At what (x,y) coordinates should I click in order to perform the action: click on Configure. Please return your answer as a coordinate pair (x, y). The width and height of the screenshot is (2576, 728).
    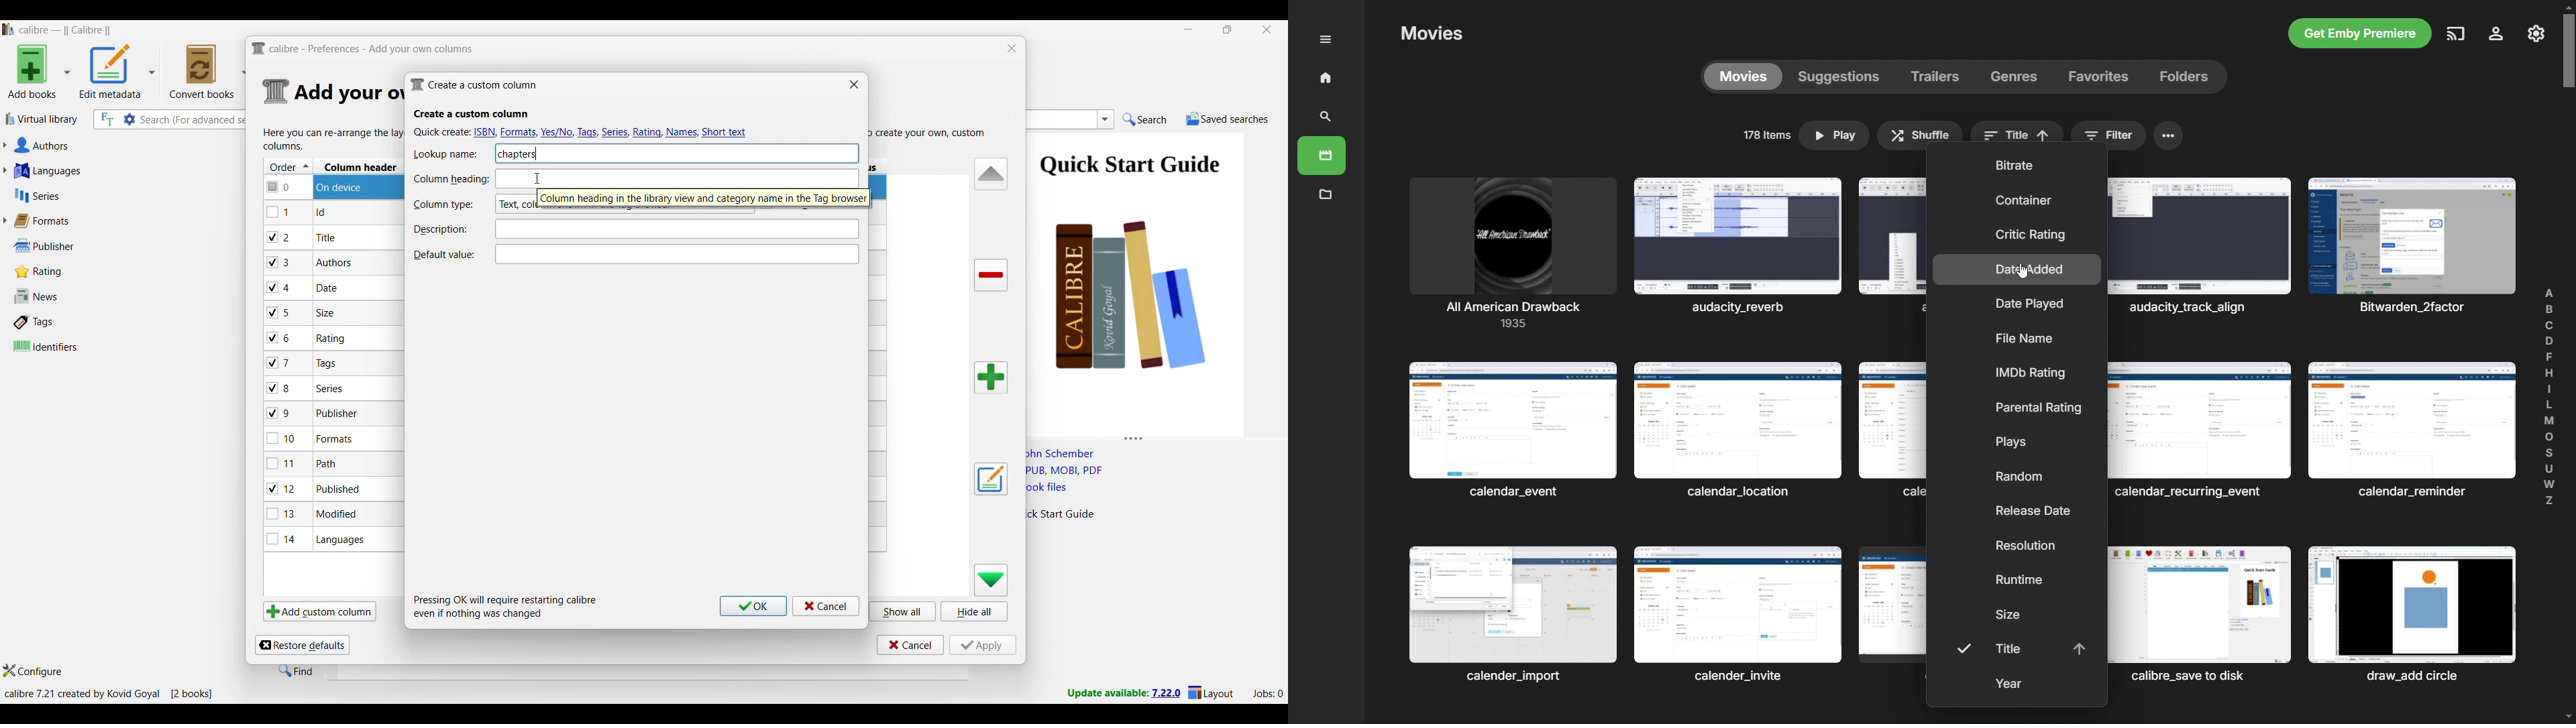
    Looking at the image, I should click on (33, 670).